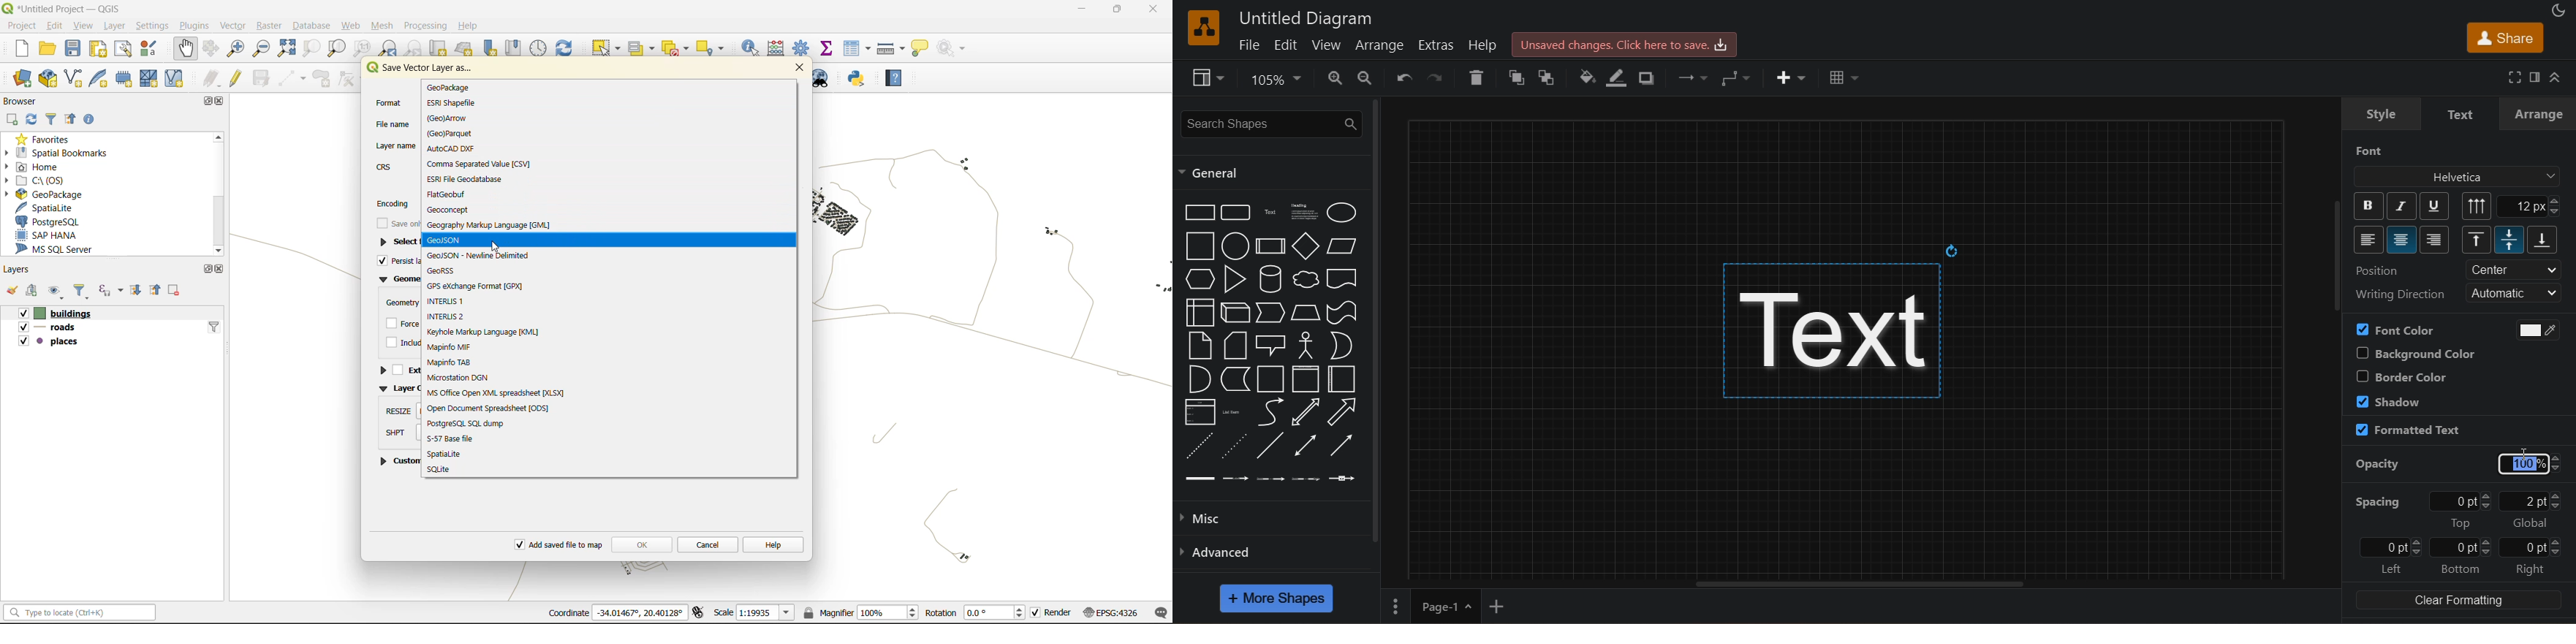 This screenshot has height=644, width=2576. Describe the element at coordinates (1846, 584) in the screenshot. I see `horizontal scroll bar` at that location.